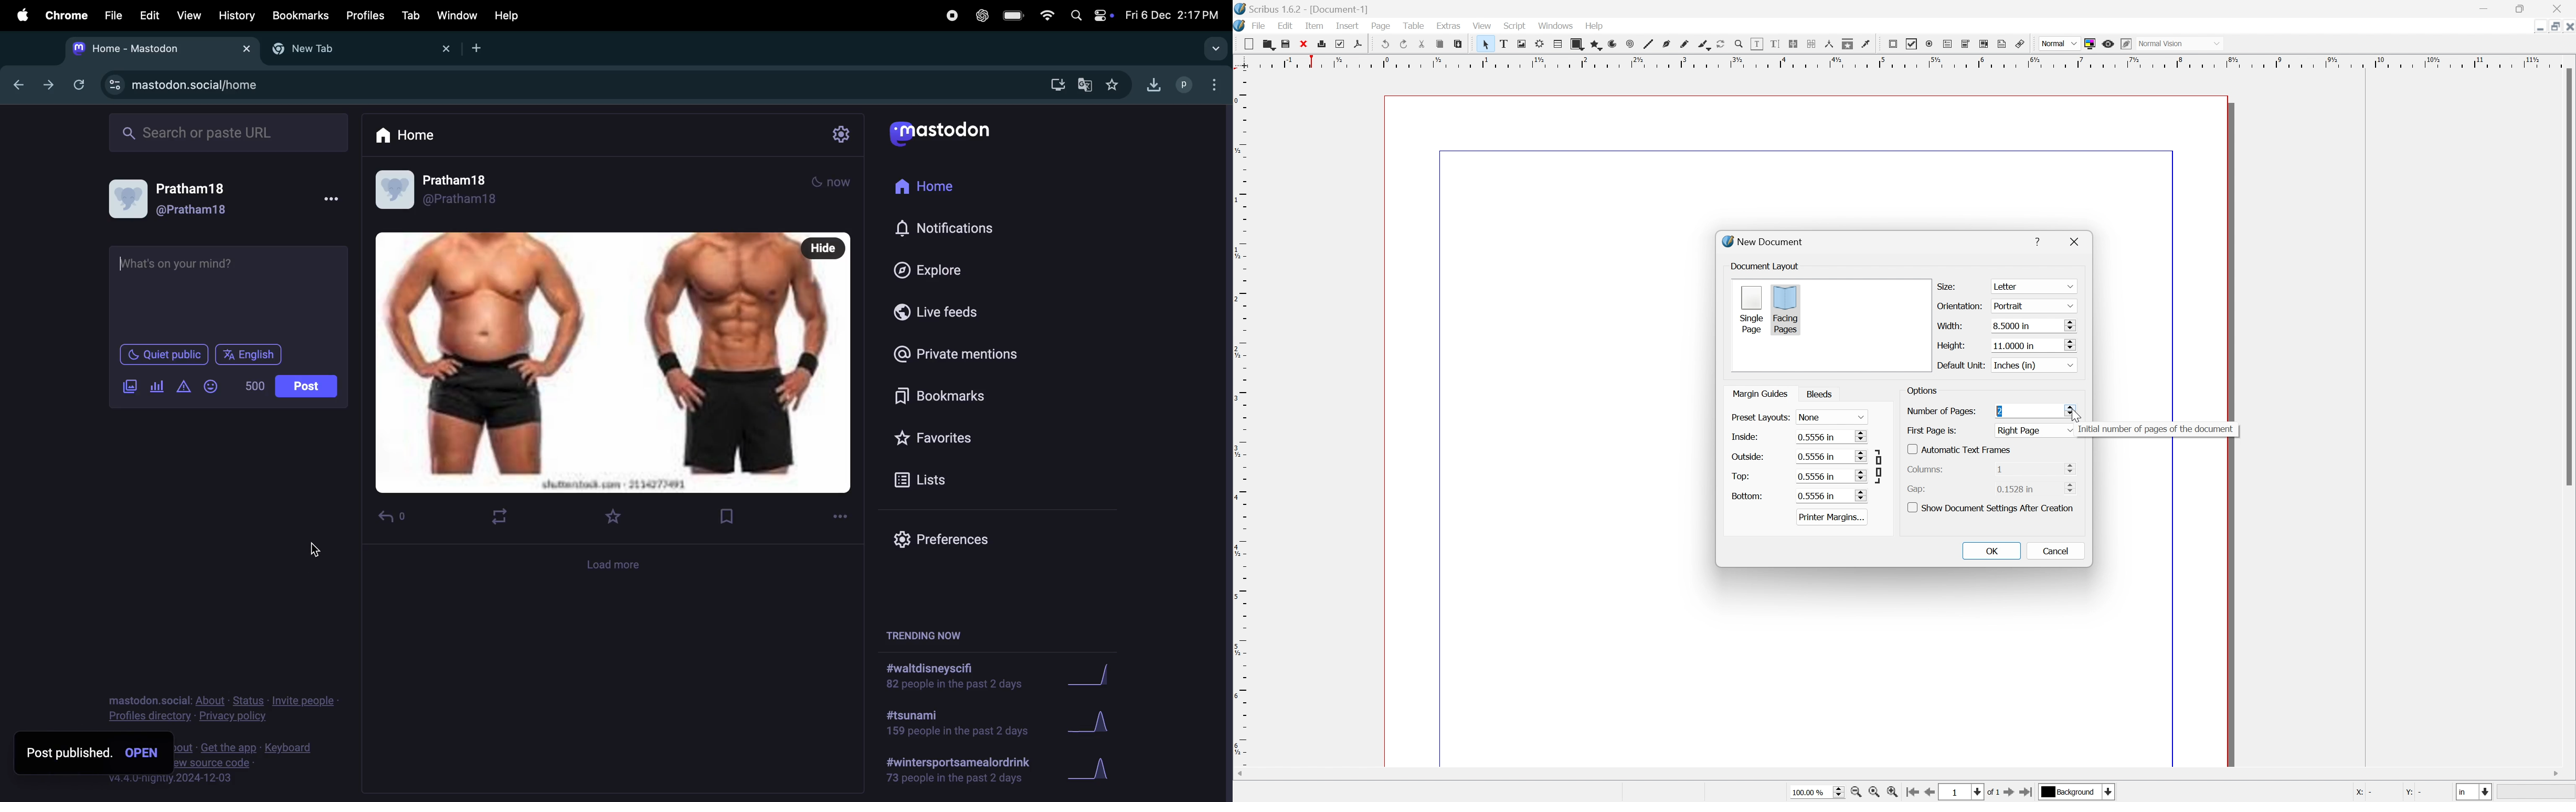 This screenshot has height=812, width=2576. Describe the element at coordinates (1701, 44) in the screenshot. I see `Calligraphic view` at that location.